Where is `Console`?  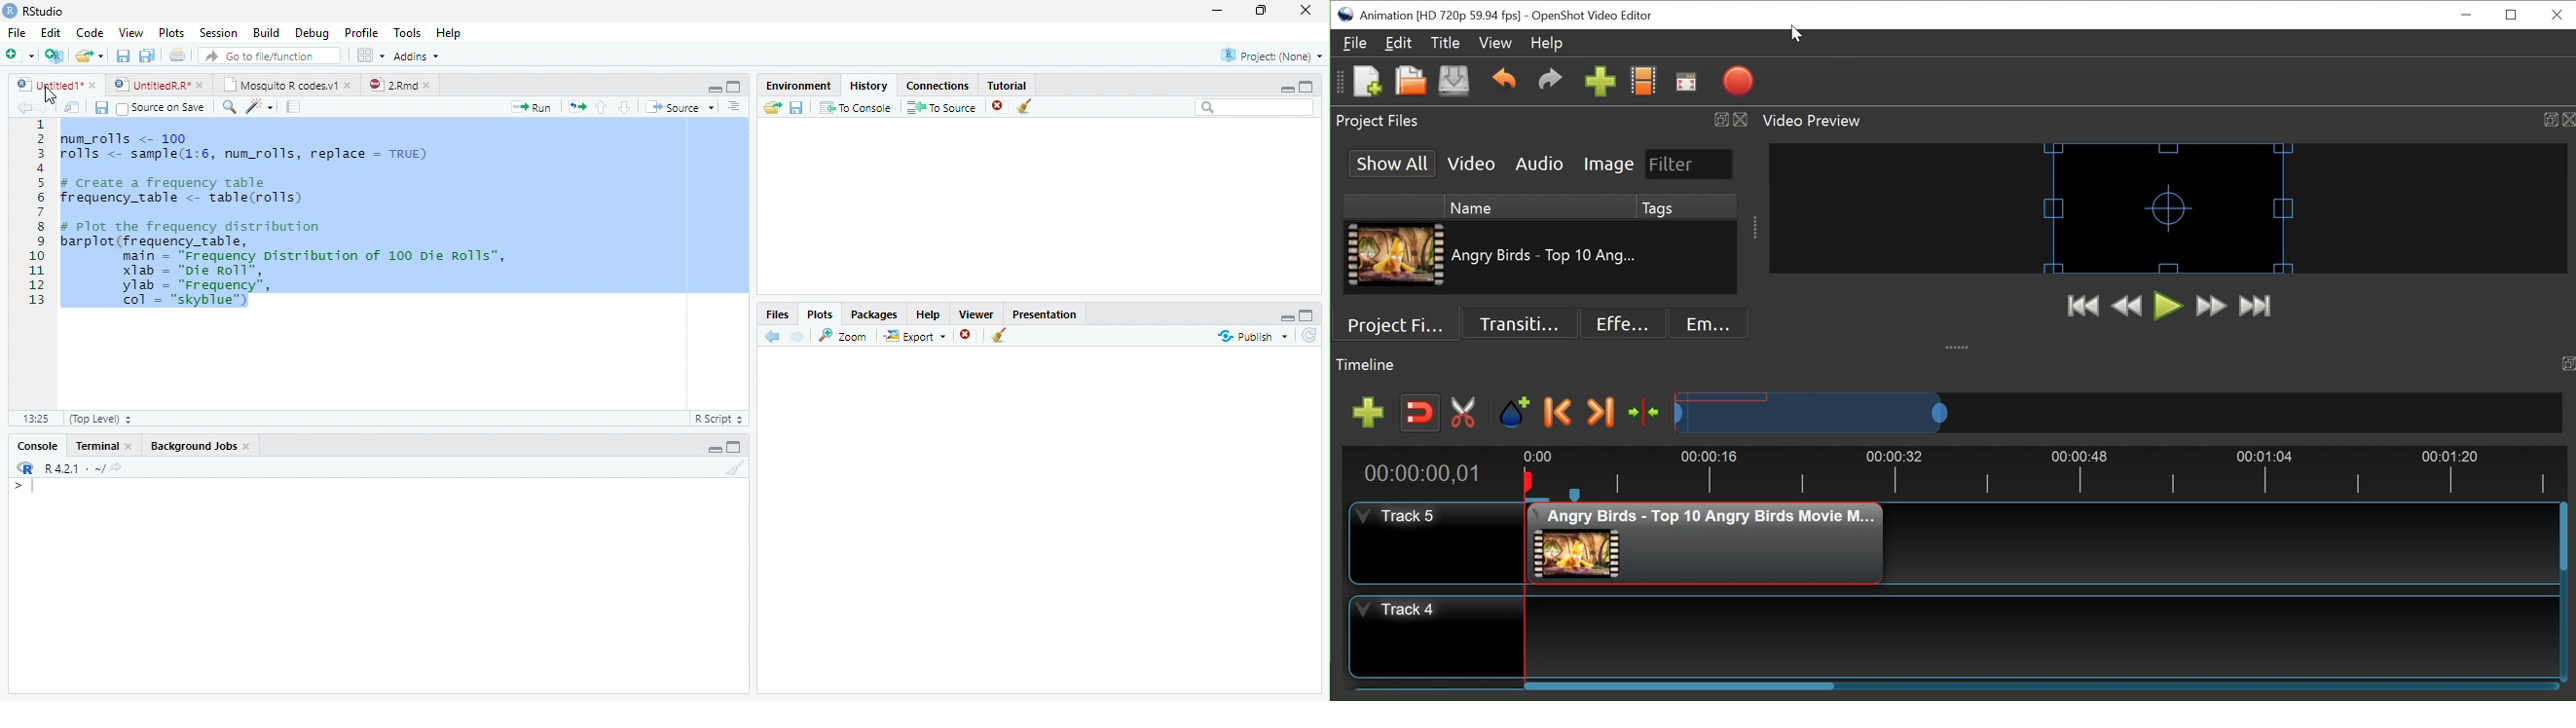 Console is located at coordinates (37, 445).